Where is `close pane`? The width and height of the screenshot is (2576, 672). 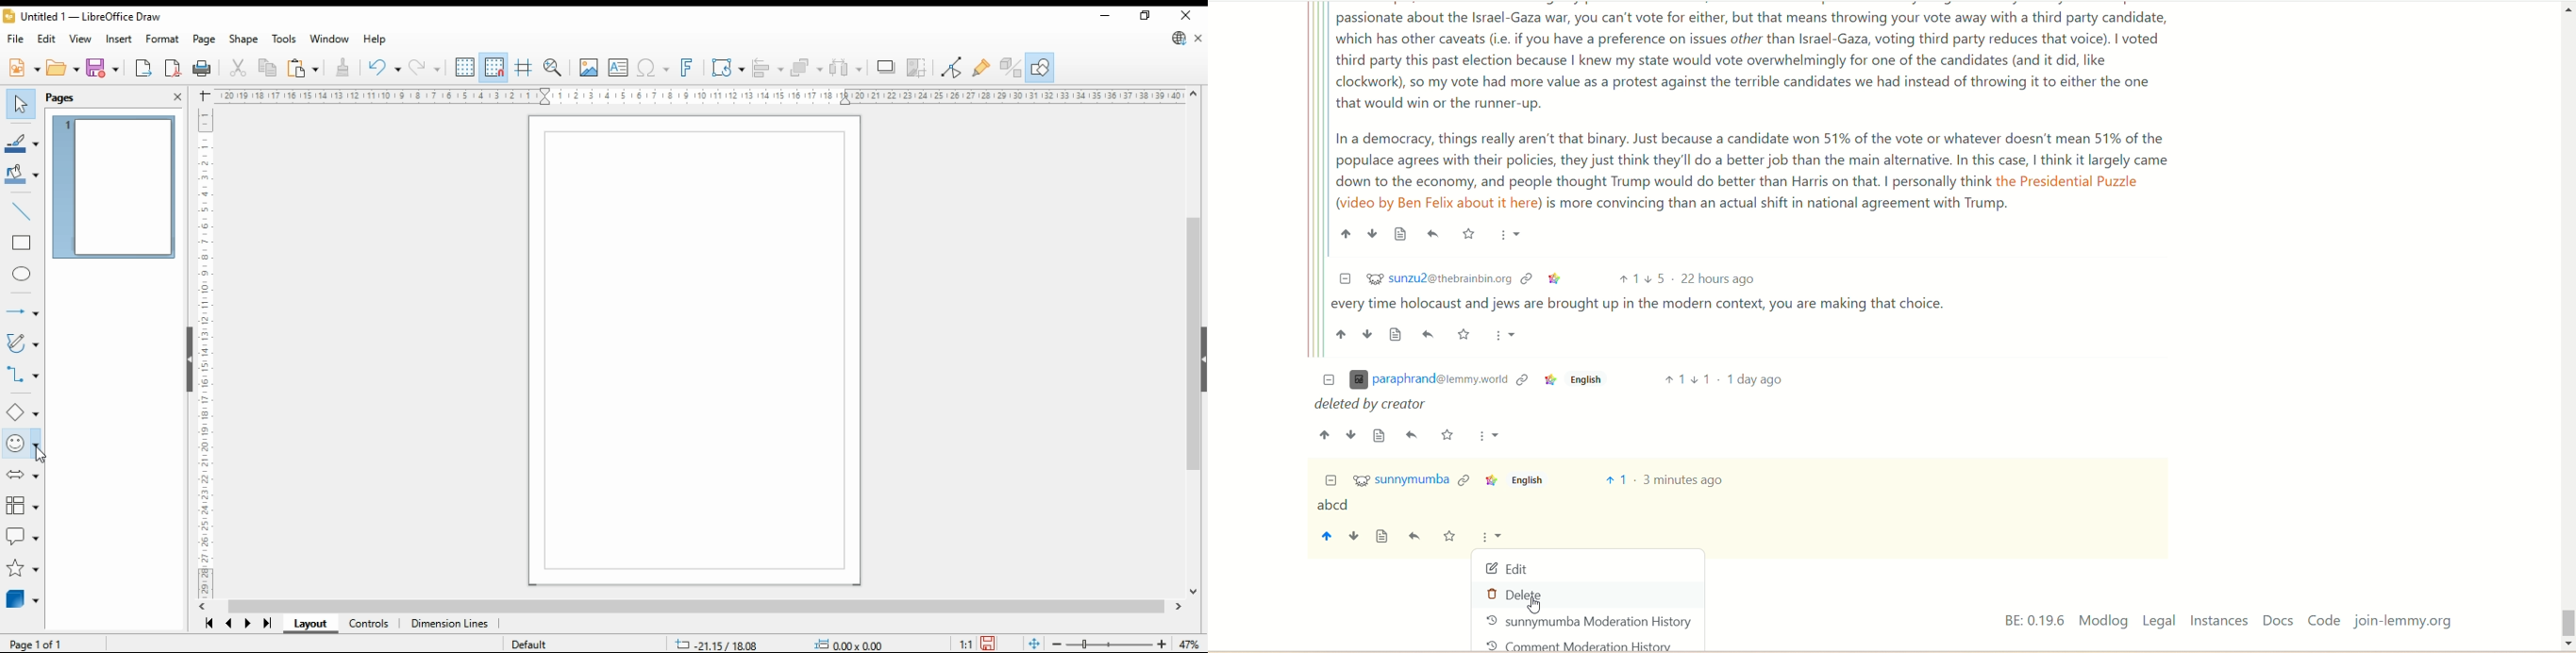 close pane is located at coordinates (178, 97).